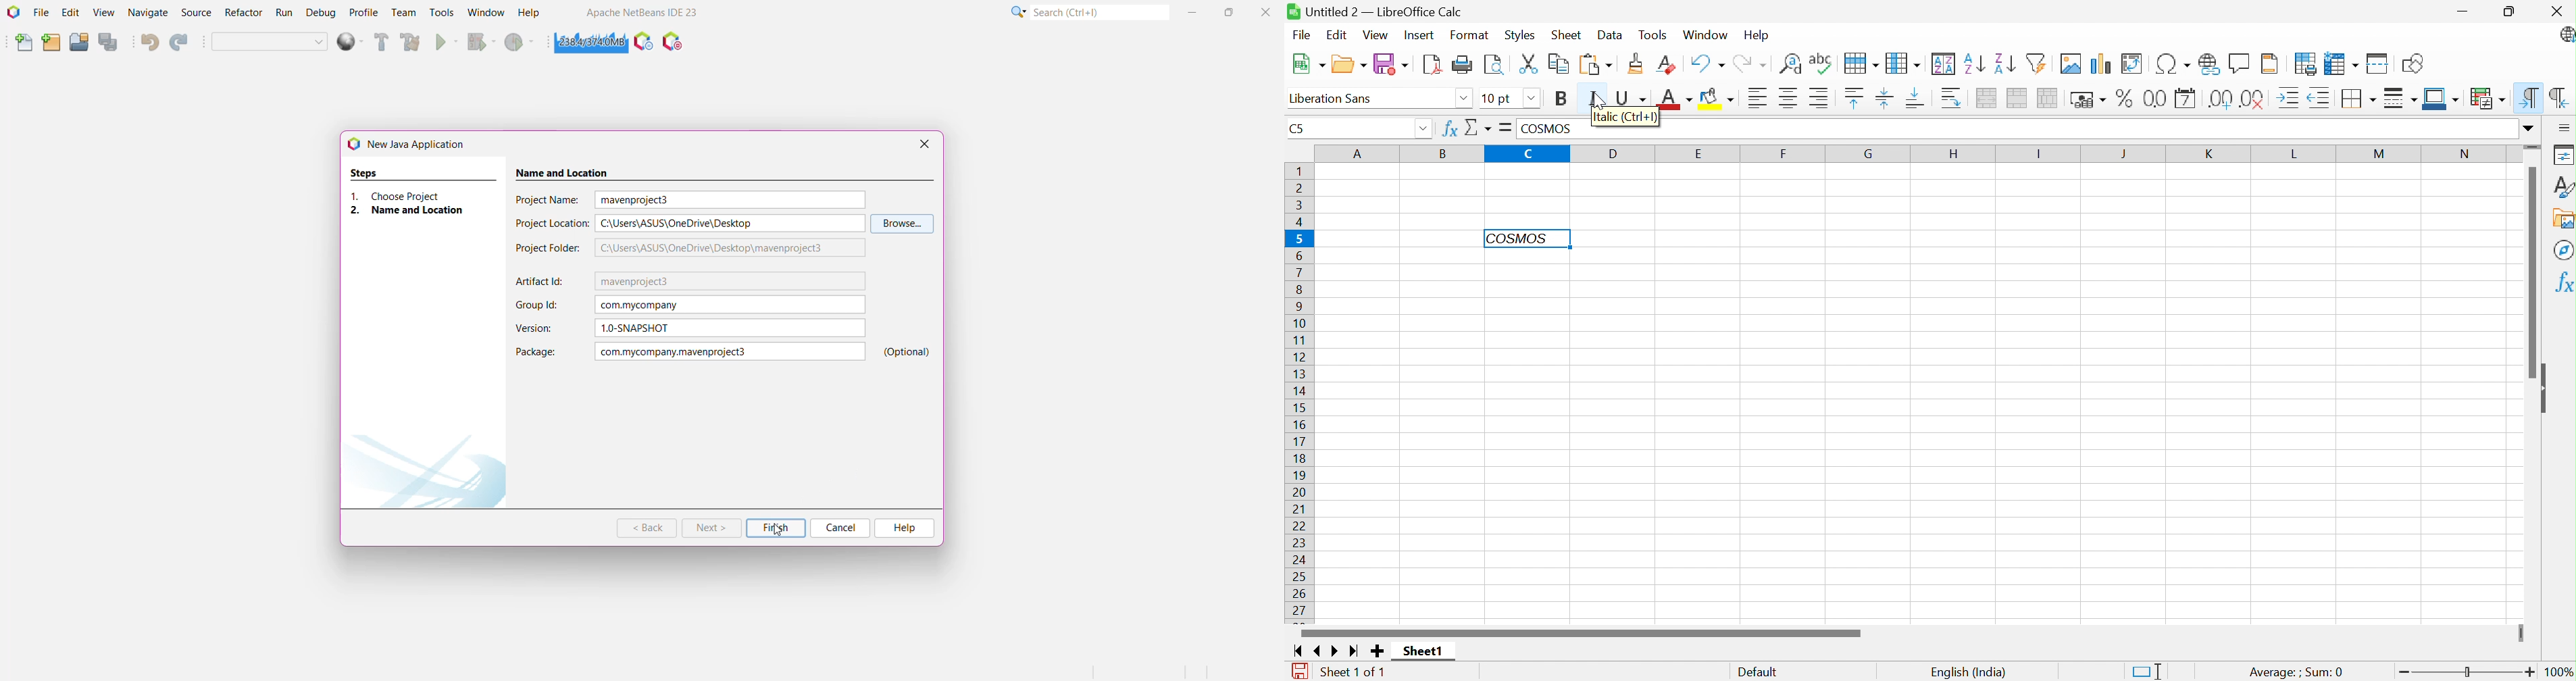 The width and height of the screenshot is (2576, 700). Describe the element at coordinates (2413, 64) in the screenshot. I see `Show draw functions` at that location.